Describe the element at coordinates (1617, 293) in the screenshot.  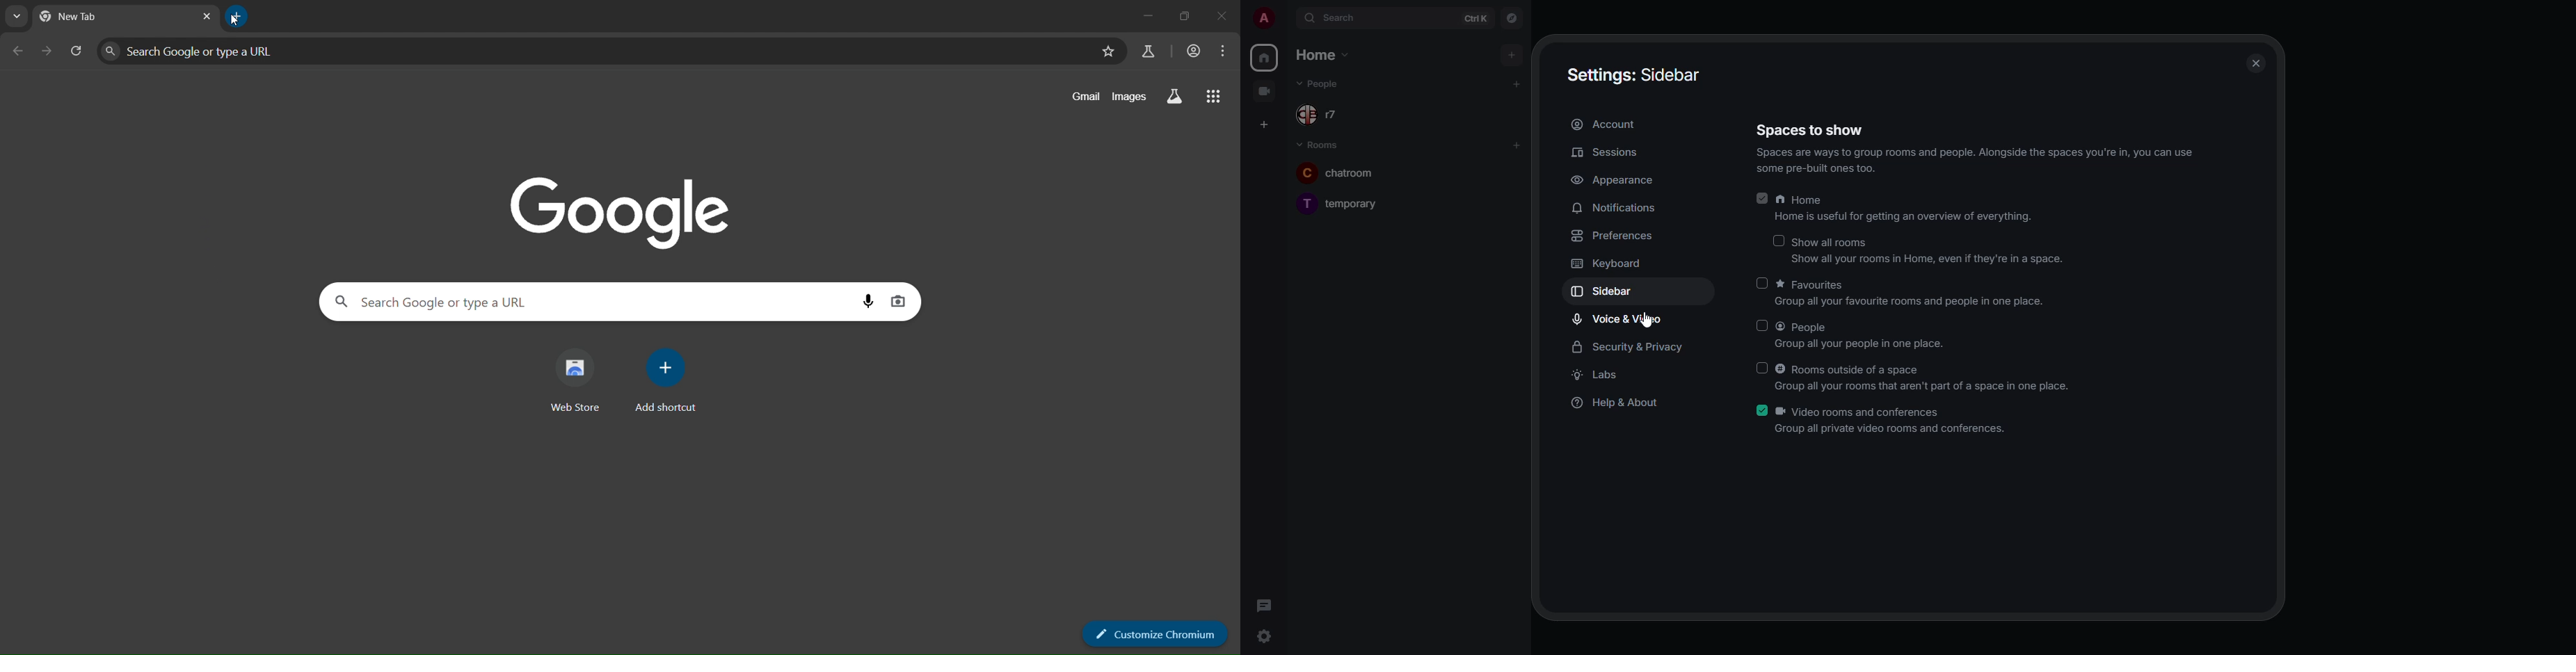
I see `sidebar` at that location.